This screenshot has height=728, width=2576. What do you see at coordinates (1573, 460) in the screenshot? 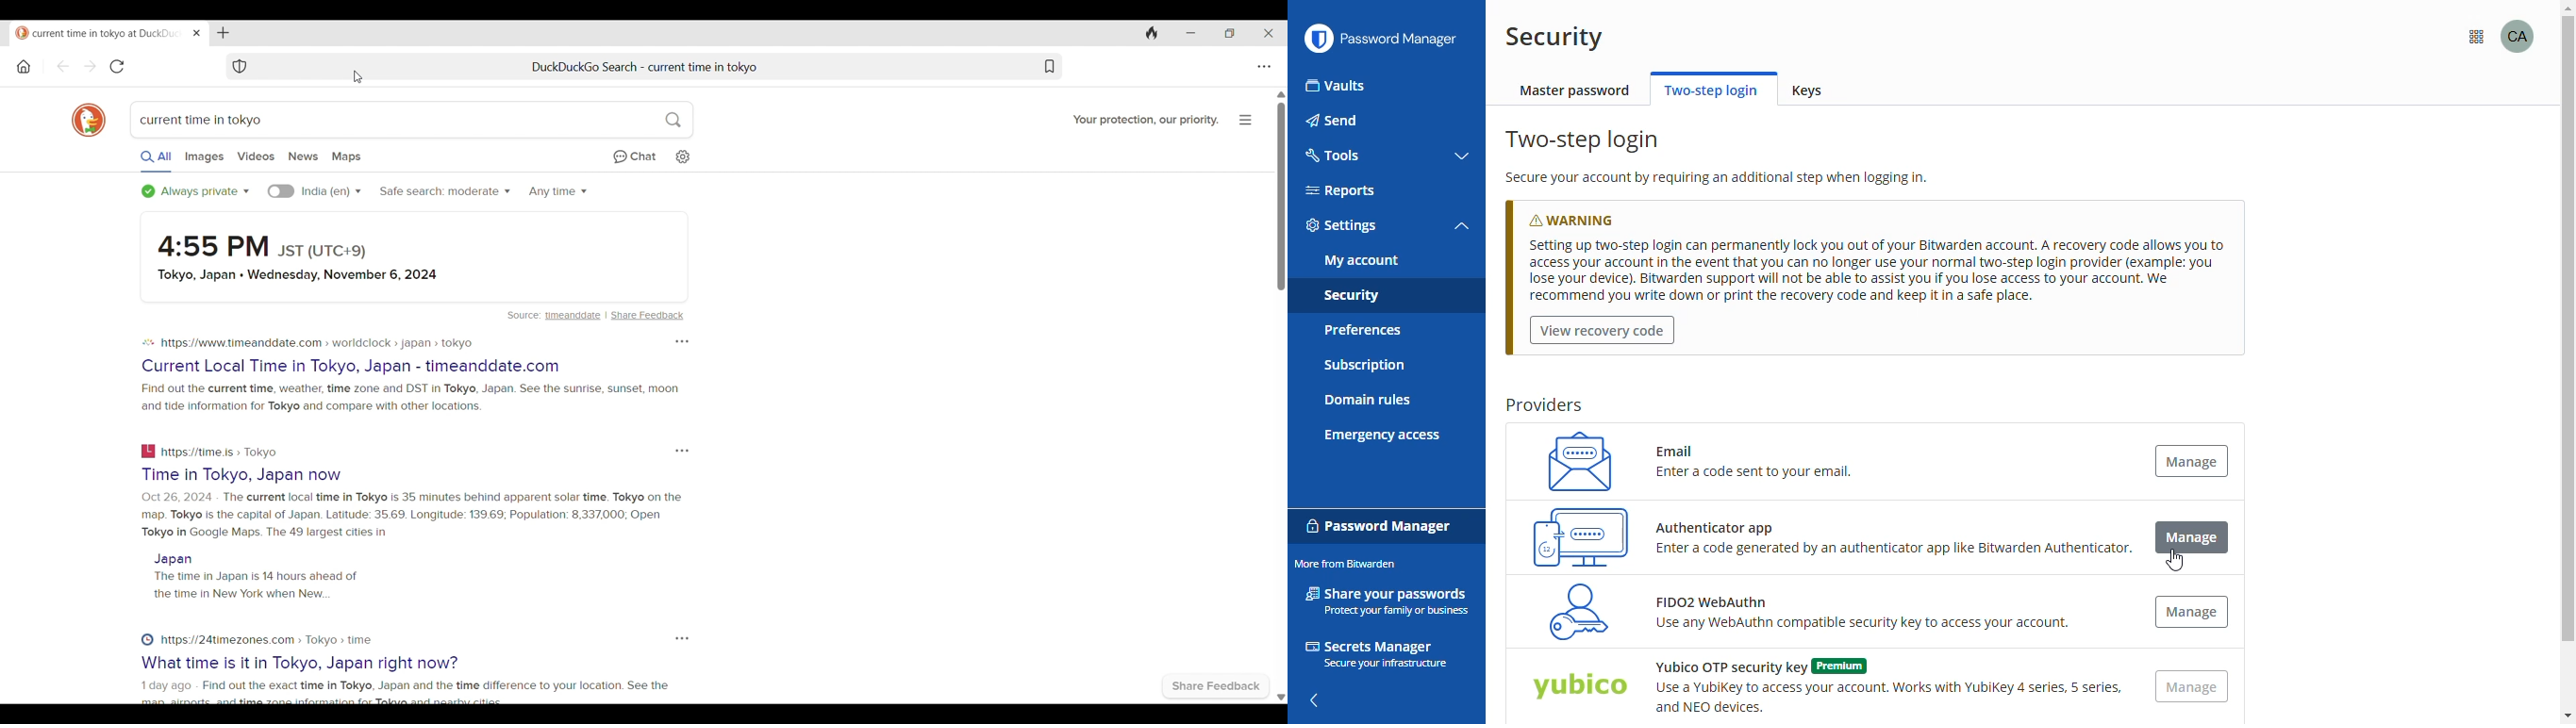
I see `email` at bounding box center [1573, 460].